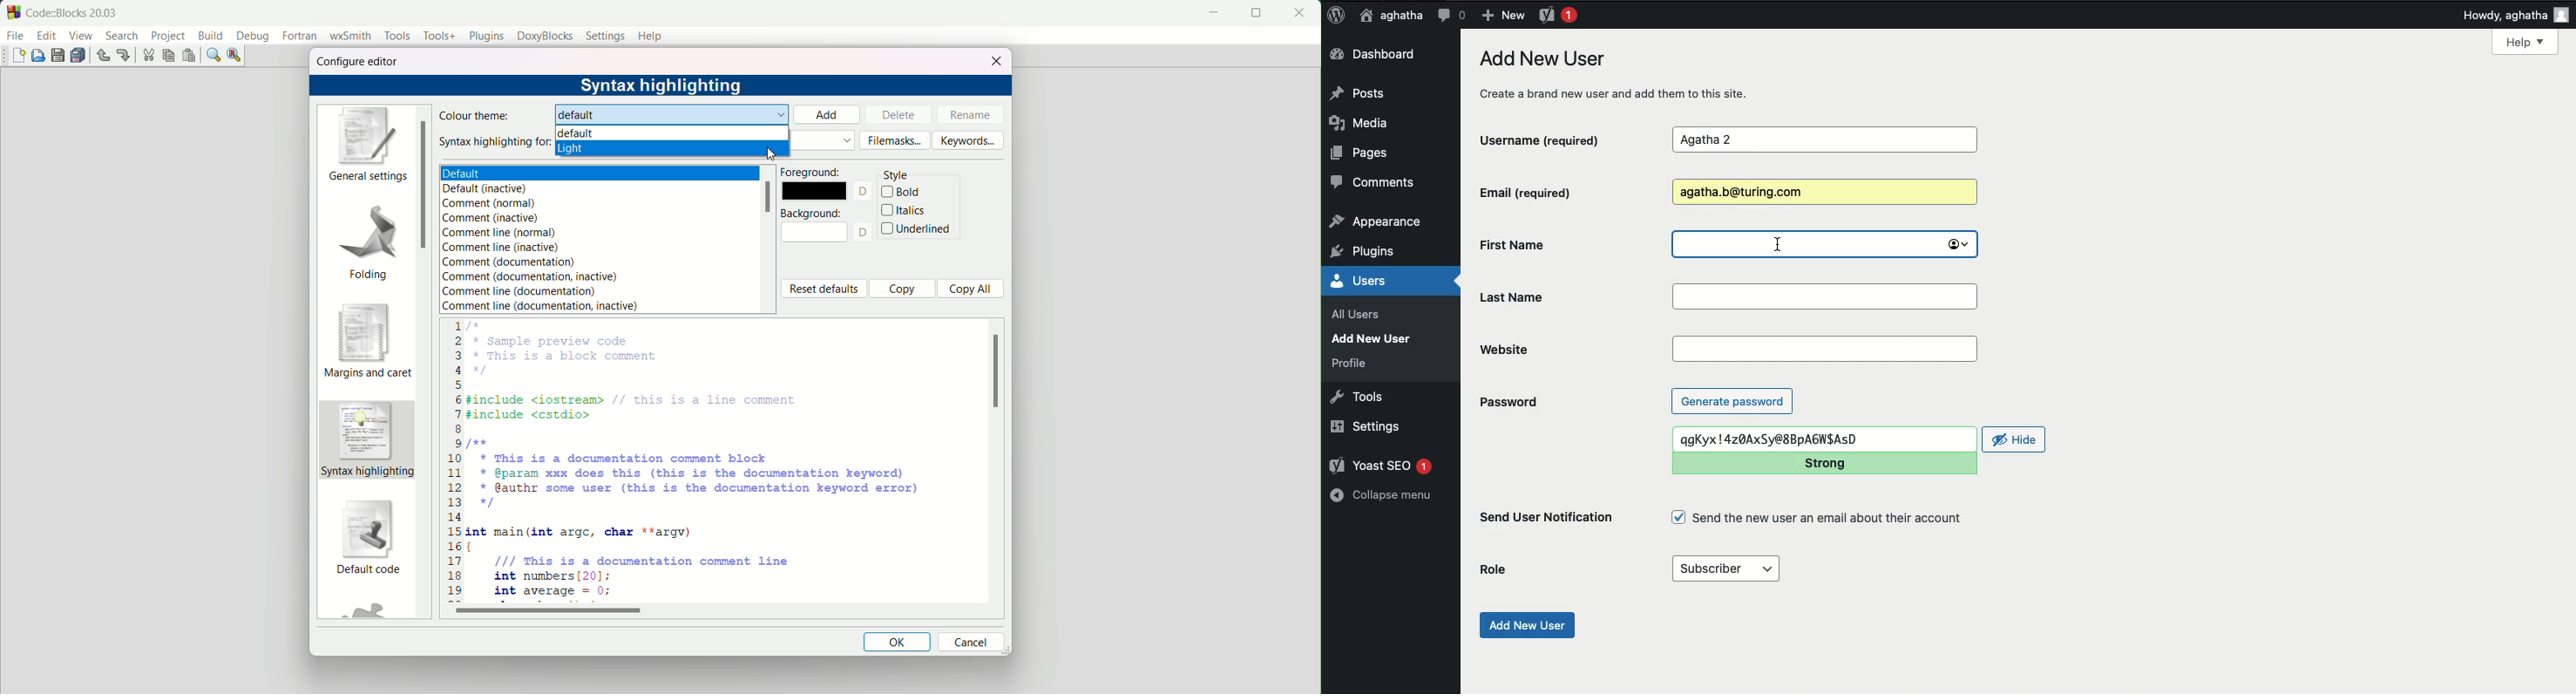  What do you see at coordinates (1378, 55) in the screenshot?
I see `Dashboard` at bounding box center [1378, 55].